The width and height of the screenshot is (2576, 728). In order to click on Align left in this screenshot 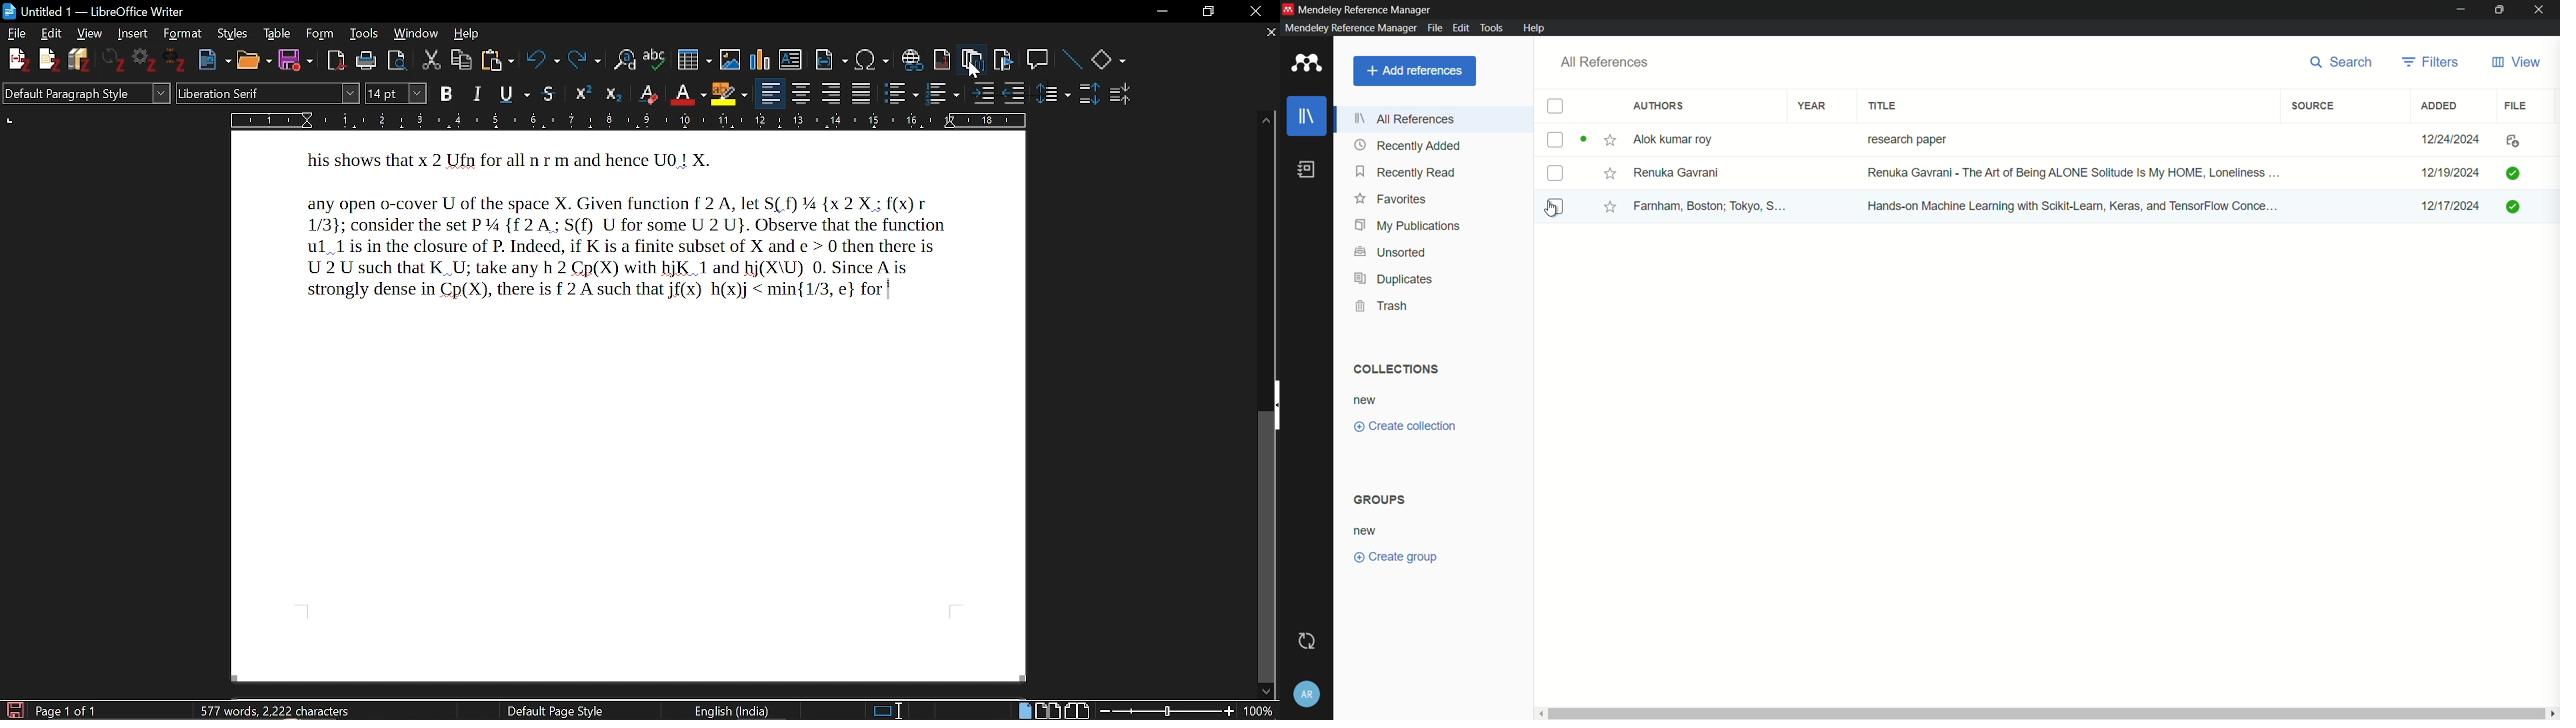, I will do `click(771, 95)`.